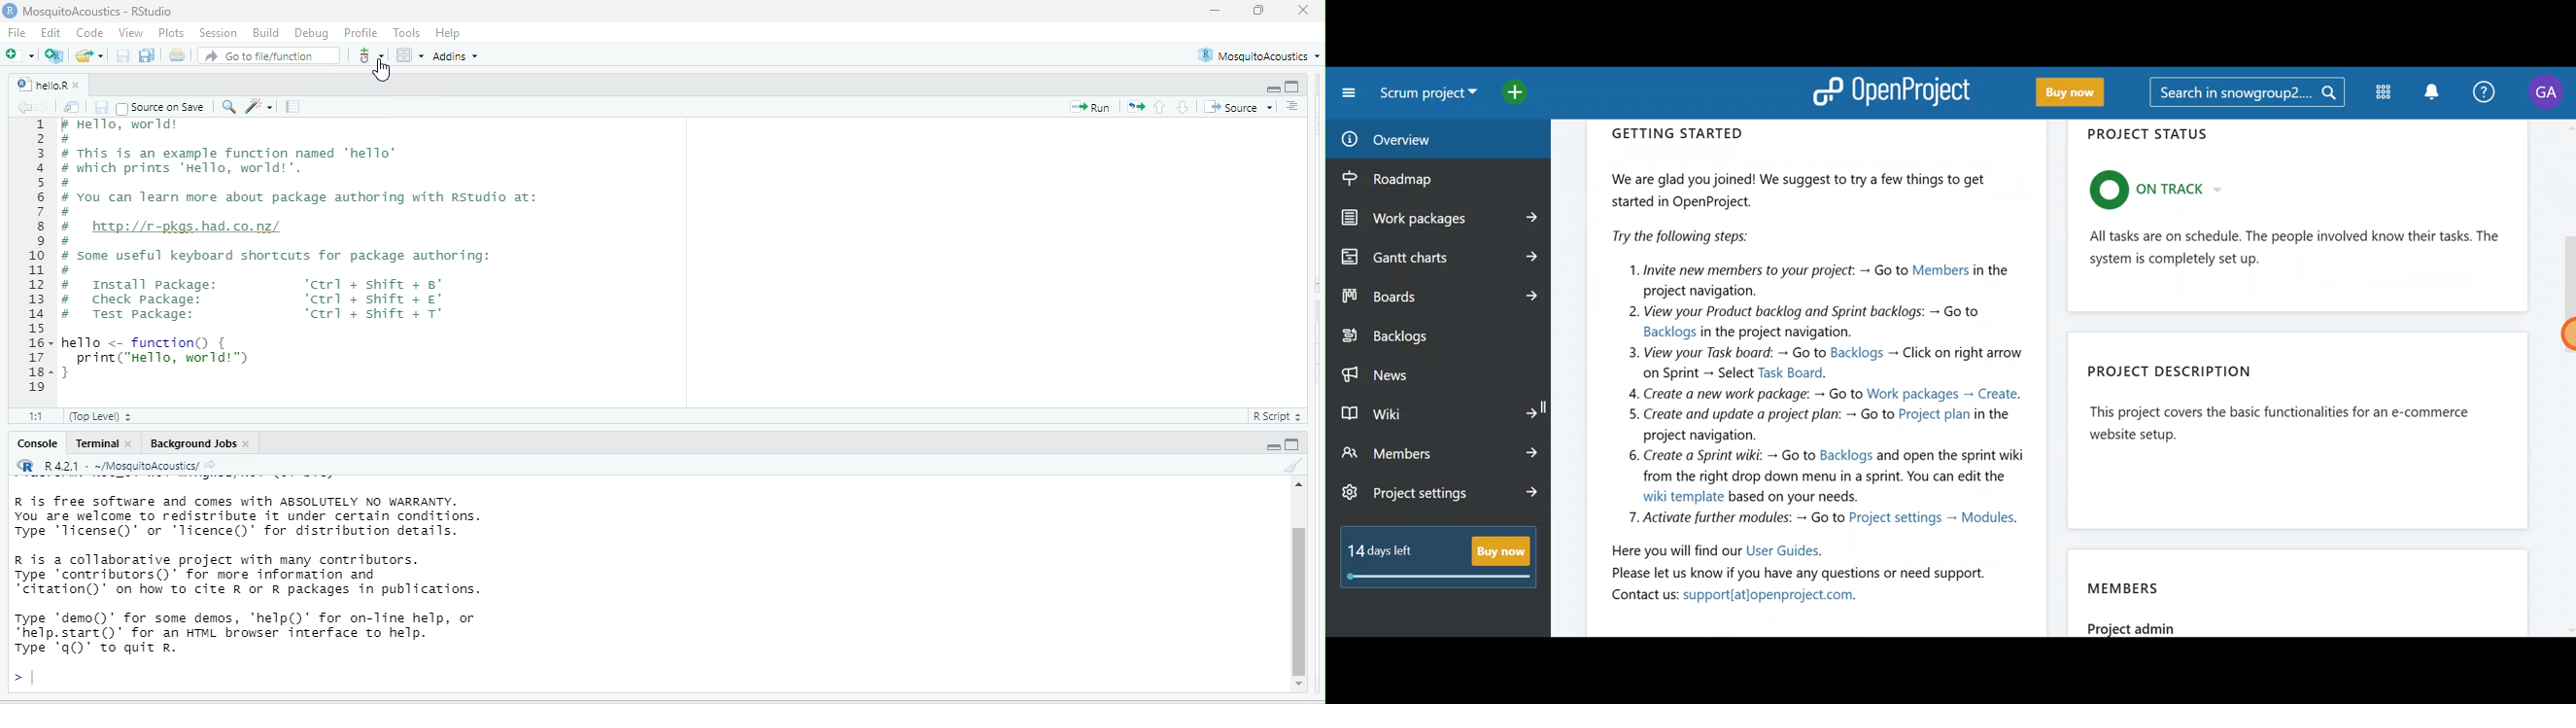 The width and height of the screenshot is (2576, 728). Describe the element at coordinates (195, 443) in the screenshot. I see `Background Jobs` at that location.